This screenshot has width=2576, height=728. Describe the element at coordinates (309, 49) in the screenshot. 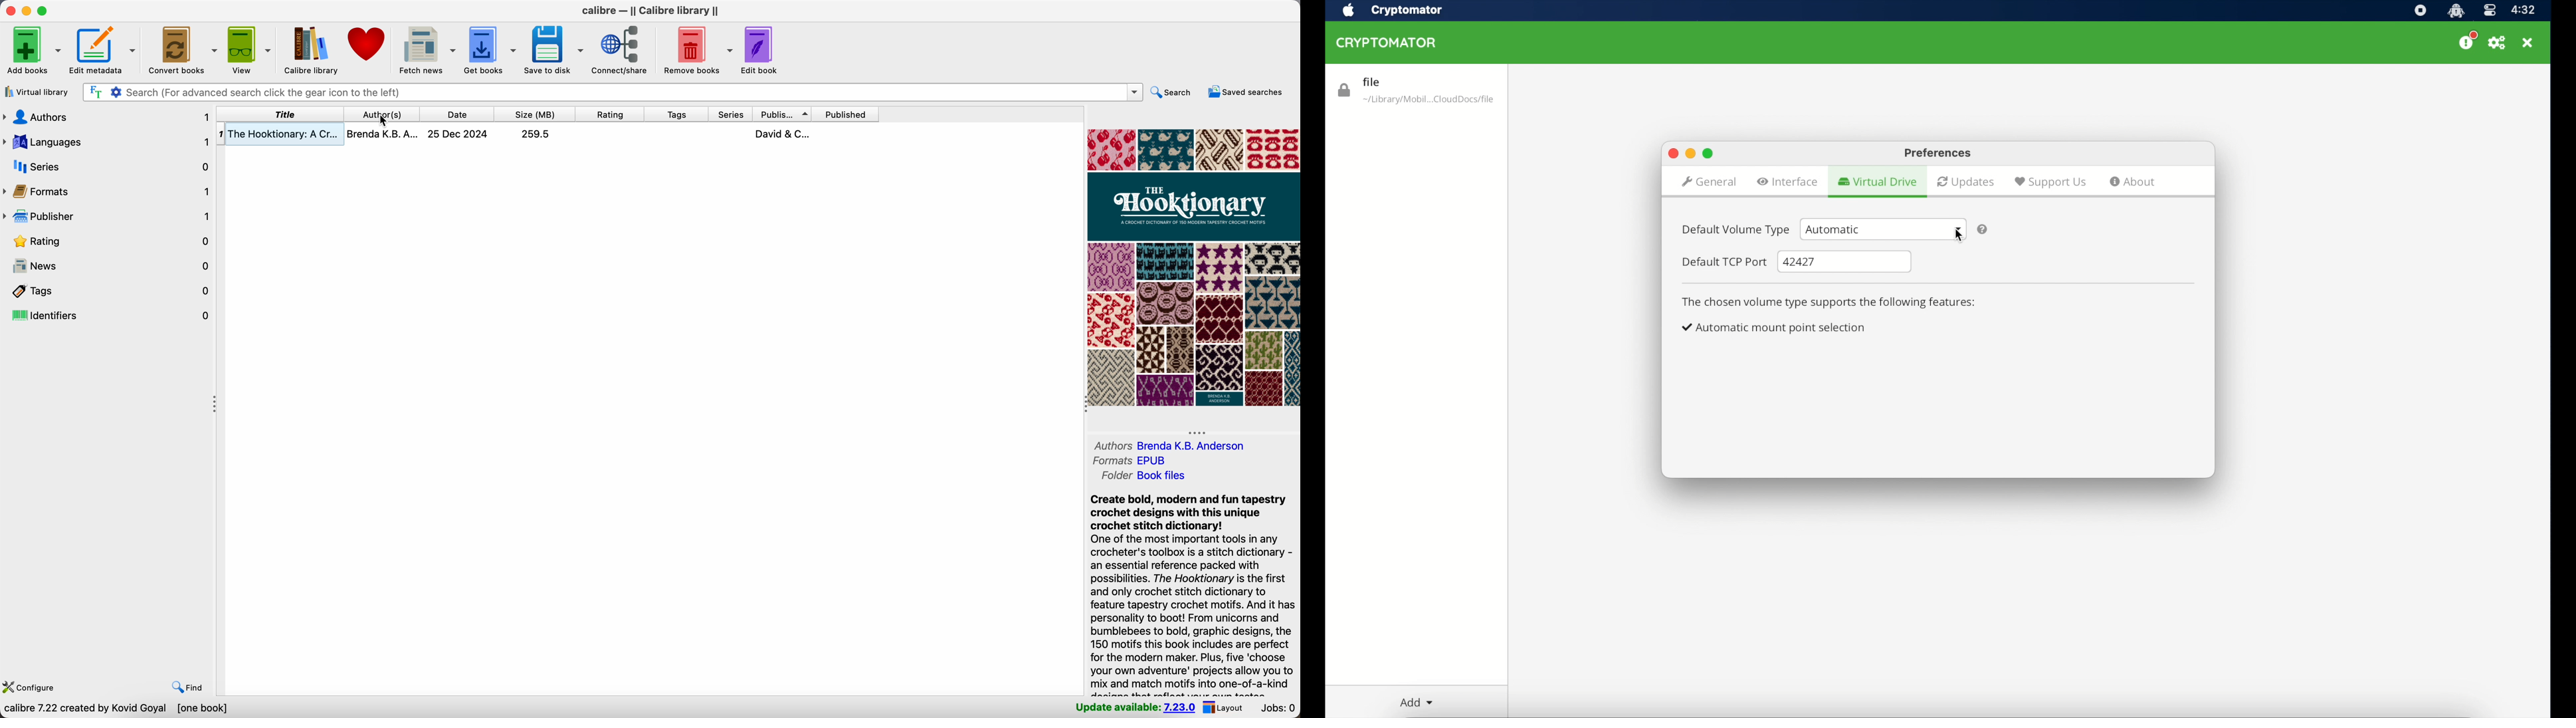

I see `Calibre library` at that location.